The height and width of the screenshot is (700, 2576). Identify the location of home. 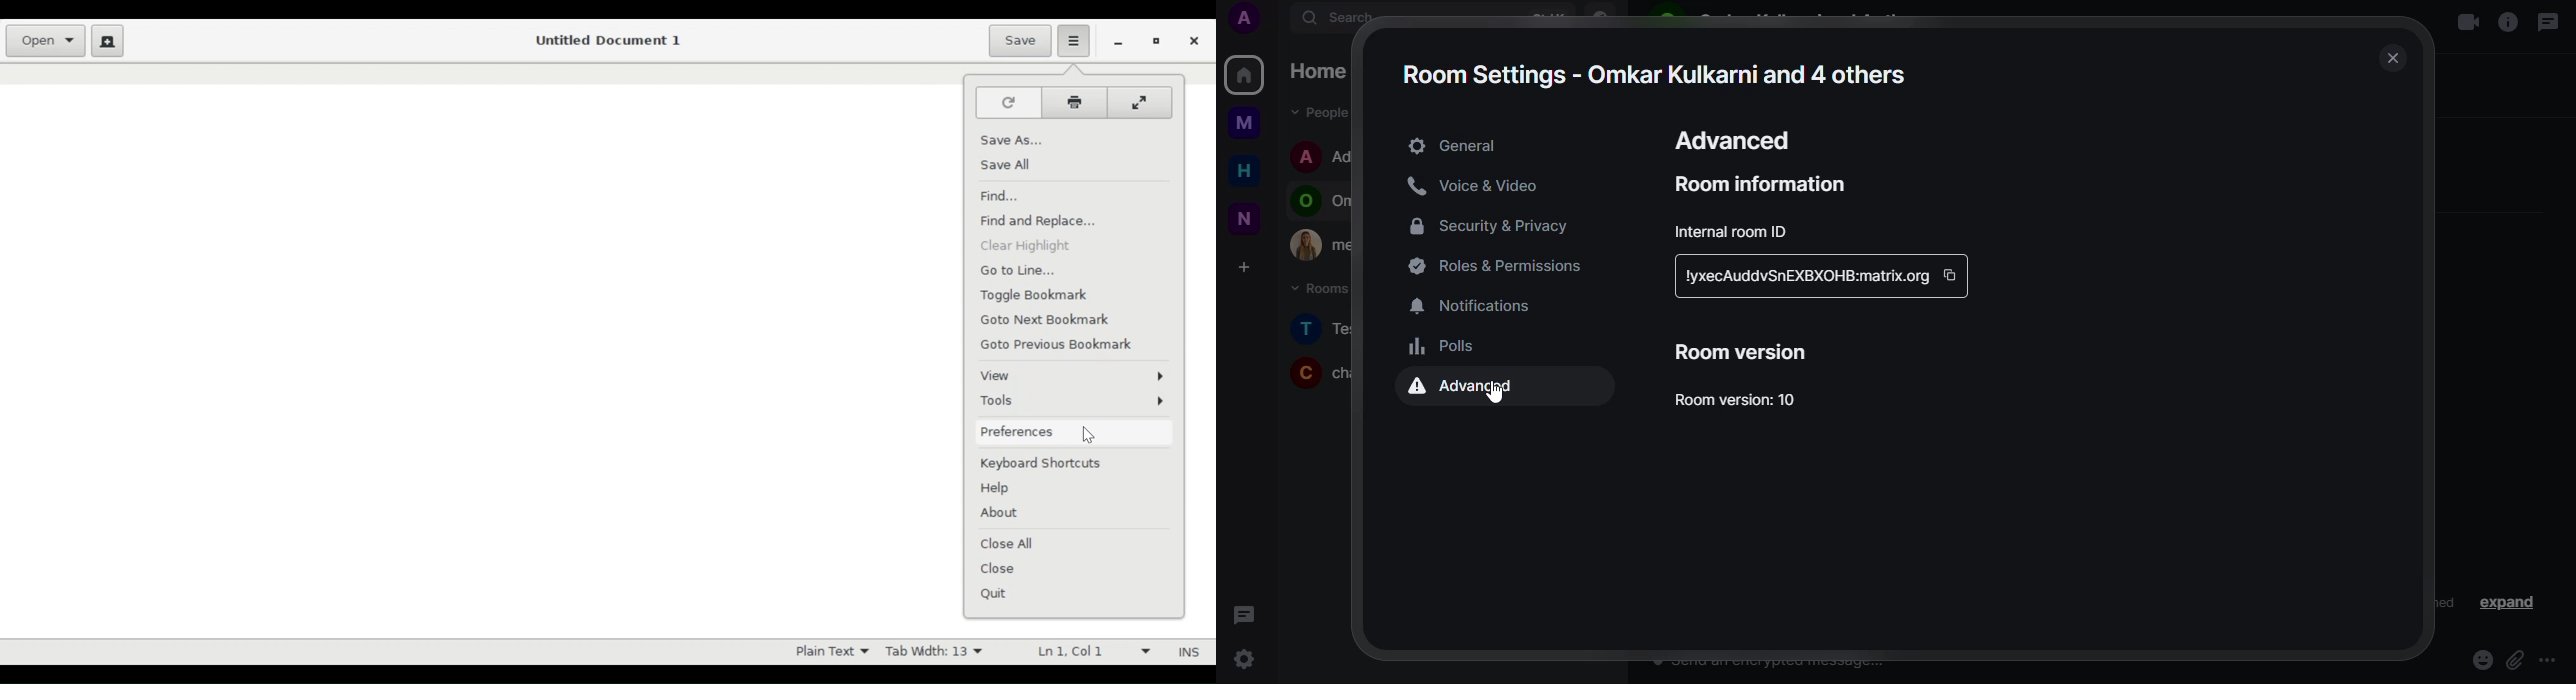
(1245, 74).